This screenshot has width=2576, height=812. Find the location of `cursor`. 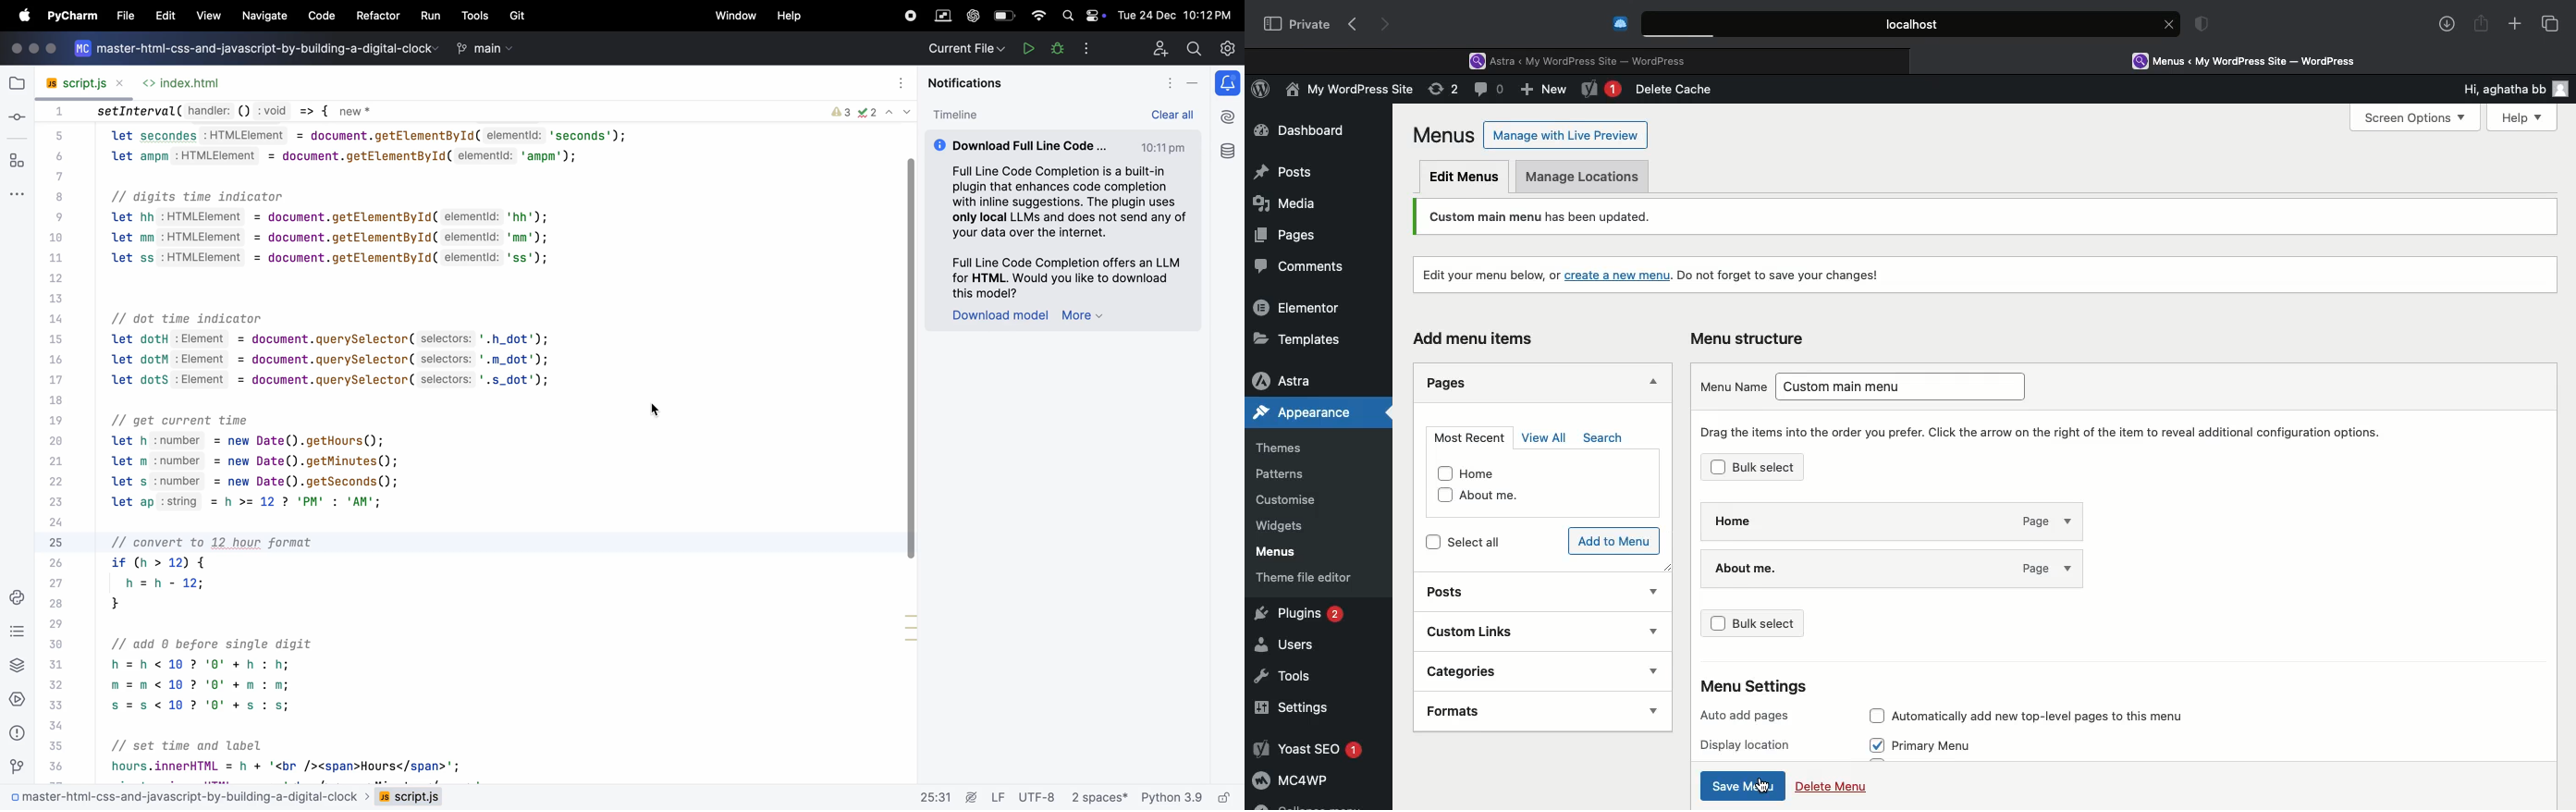

cursor is located at coordinates (662, 408).